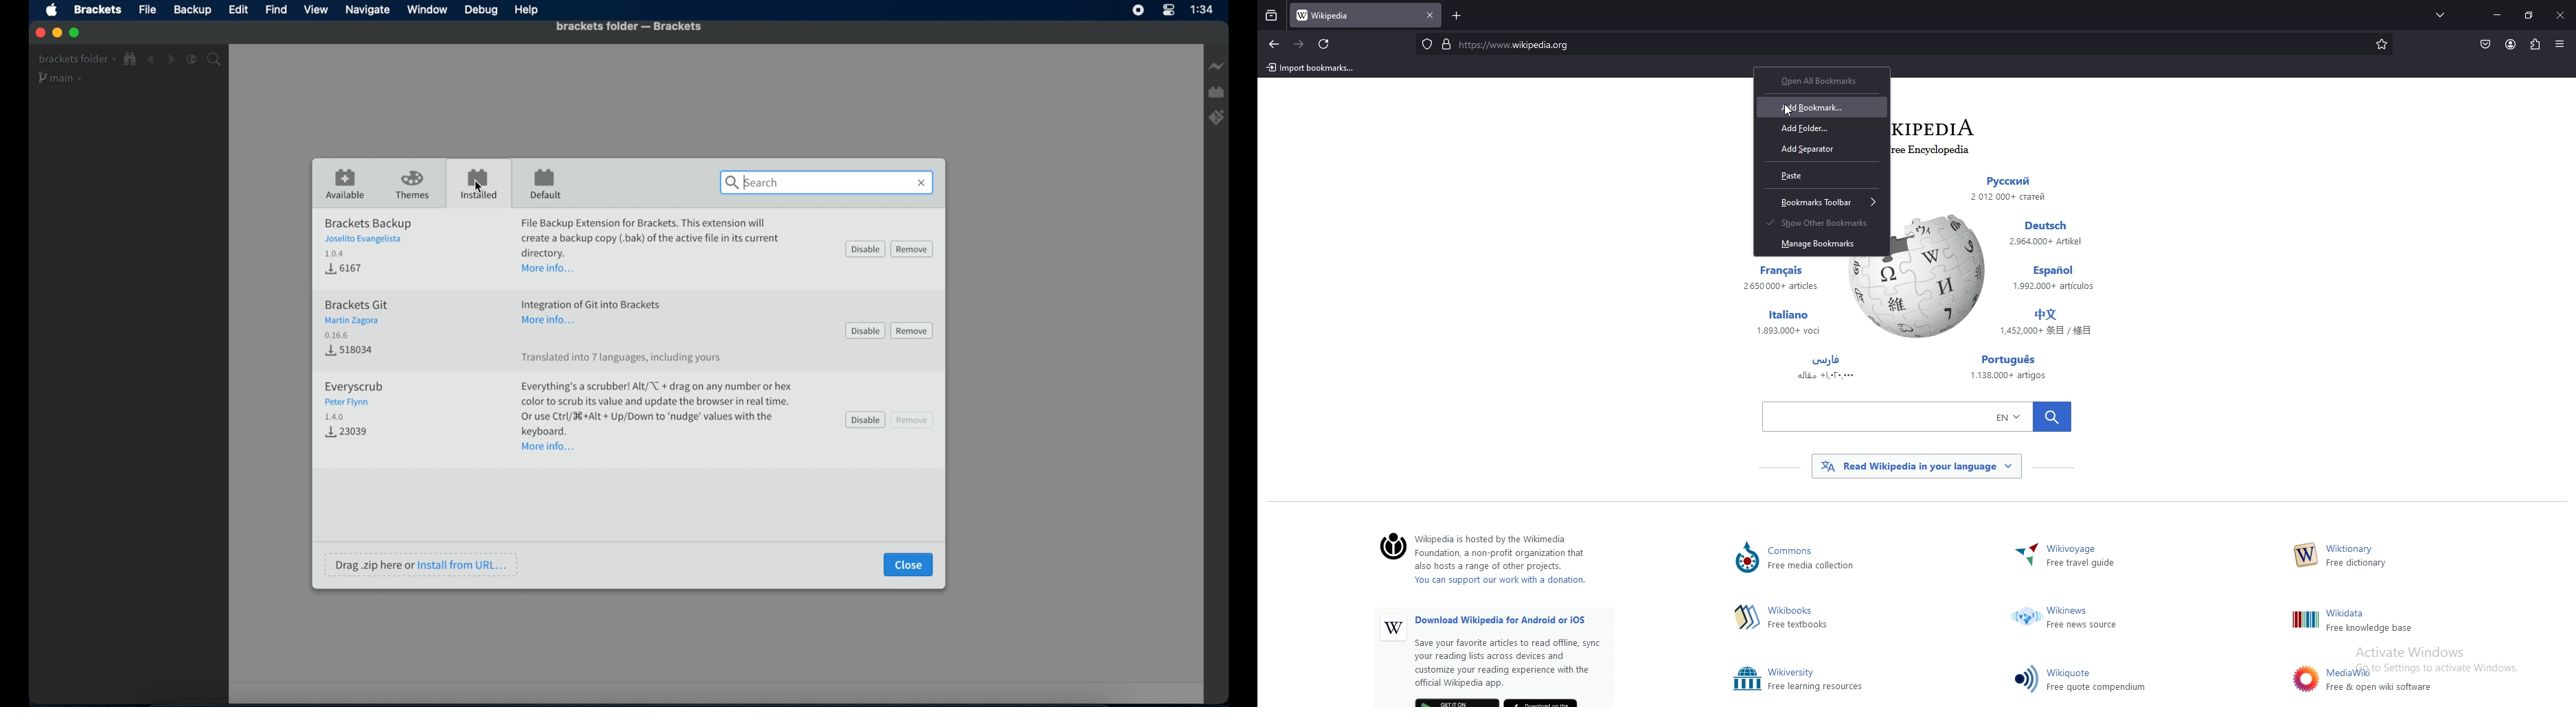 This screenshot has height=728, width=2576. I want to click on Brackets folder - Brackets, so click(607, 26).